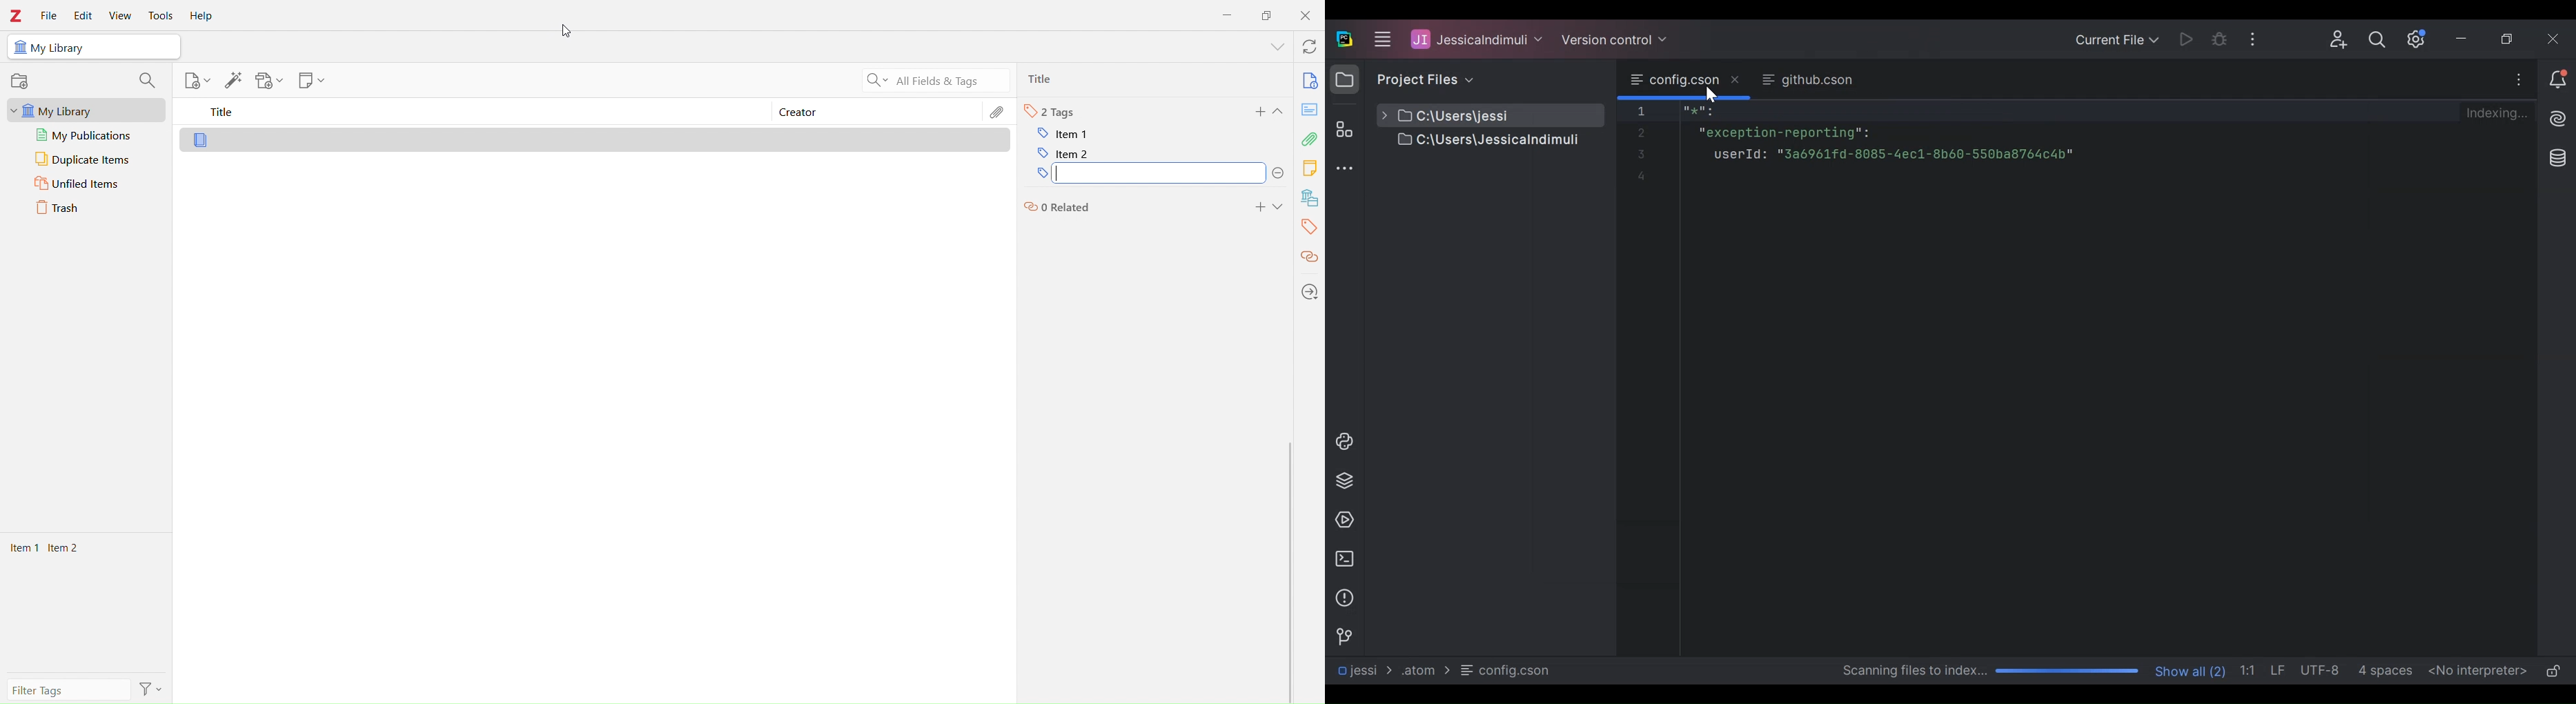 The height and width of the screenshot is (728, 2576). Describe the element at coordinates (2183, 38) in the screenshot. I see `Run` at that location.